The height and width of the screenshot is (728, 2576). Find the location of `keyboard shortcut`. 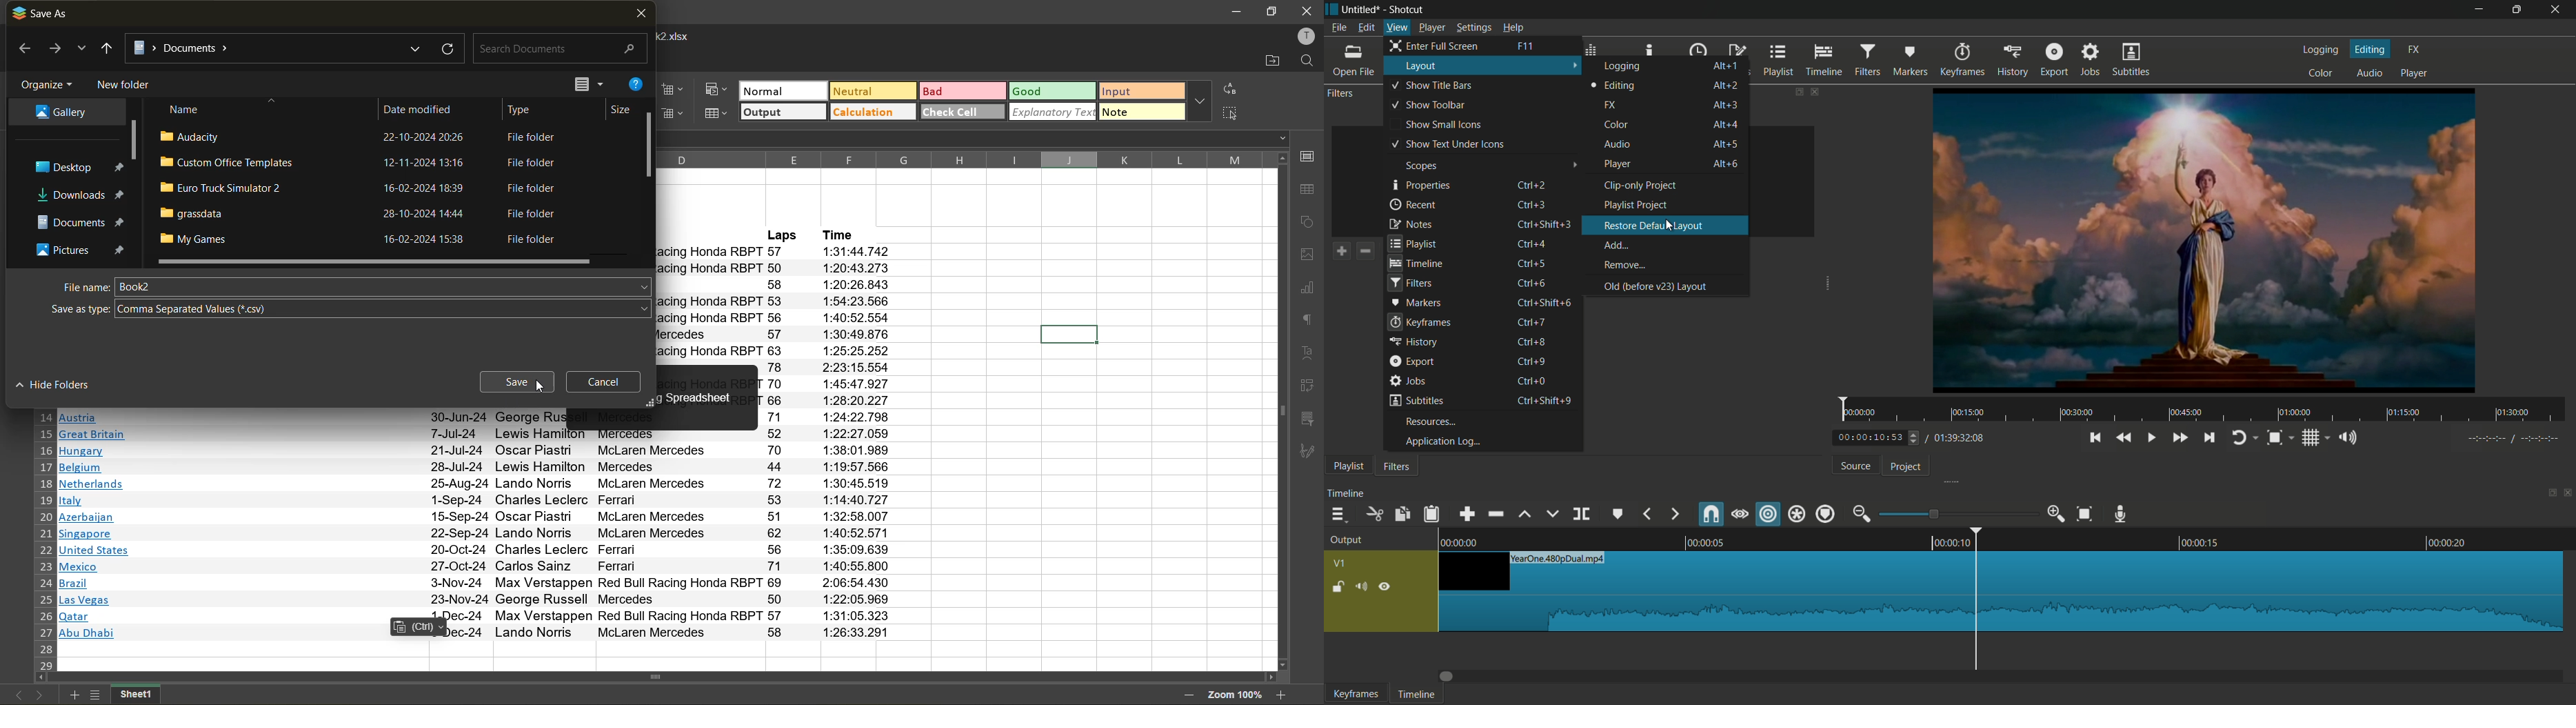

keyboard shortcut is located at coordinates (1726, 65).